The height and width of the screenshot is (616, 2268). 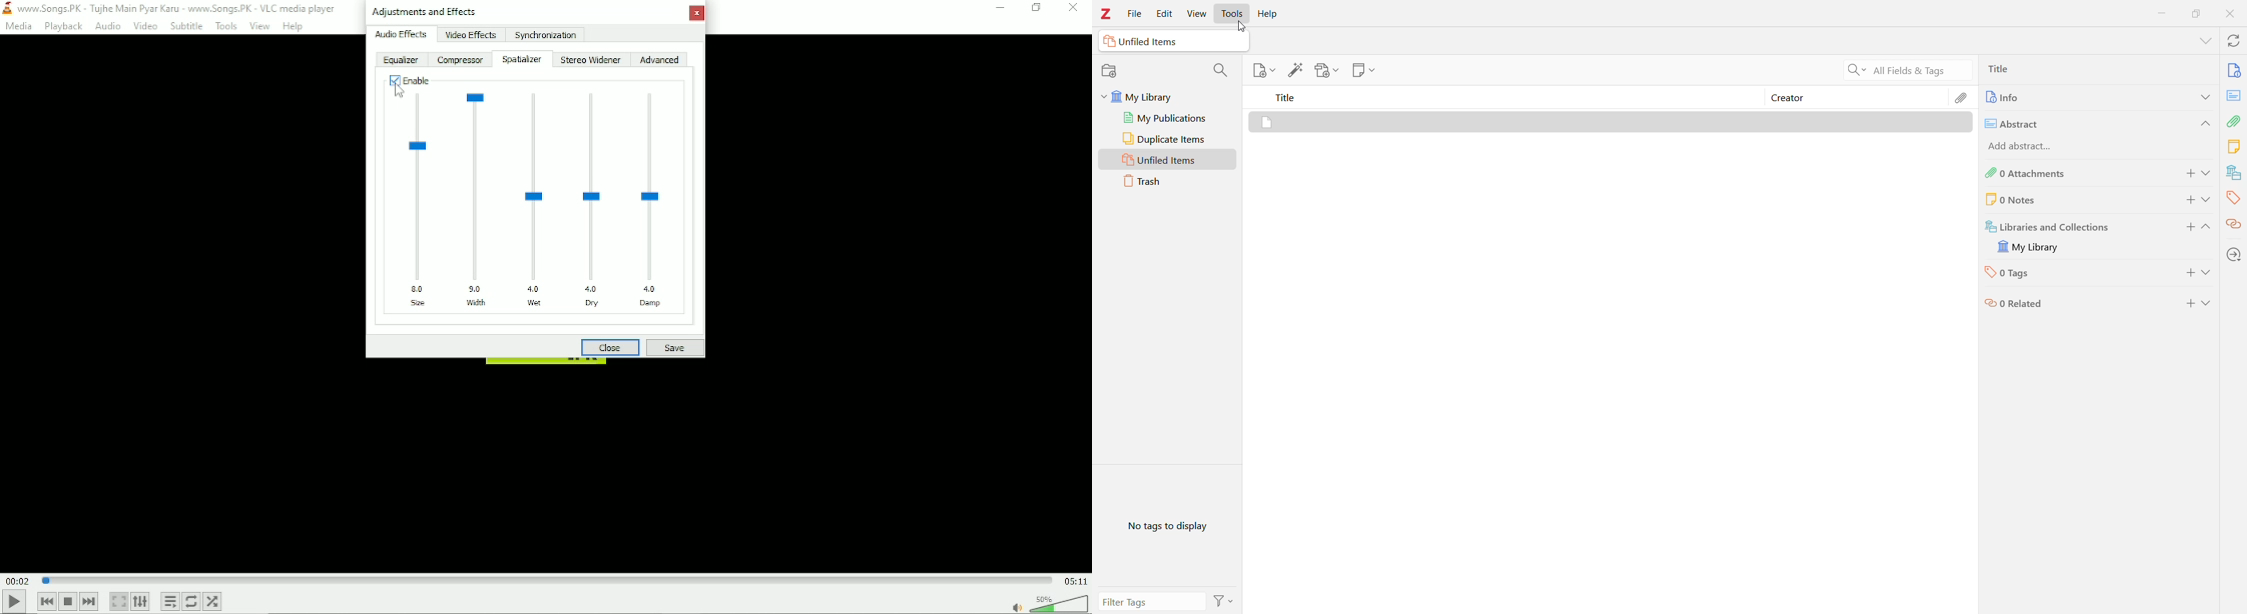 I want to click on Add, so click(x=2187, y=305).